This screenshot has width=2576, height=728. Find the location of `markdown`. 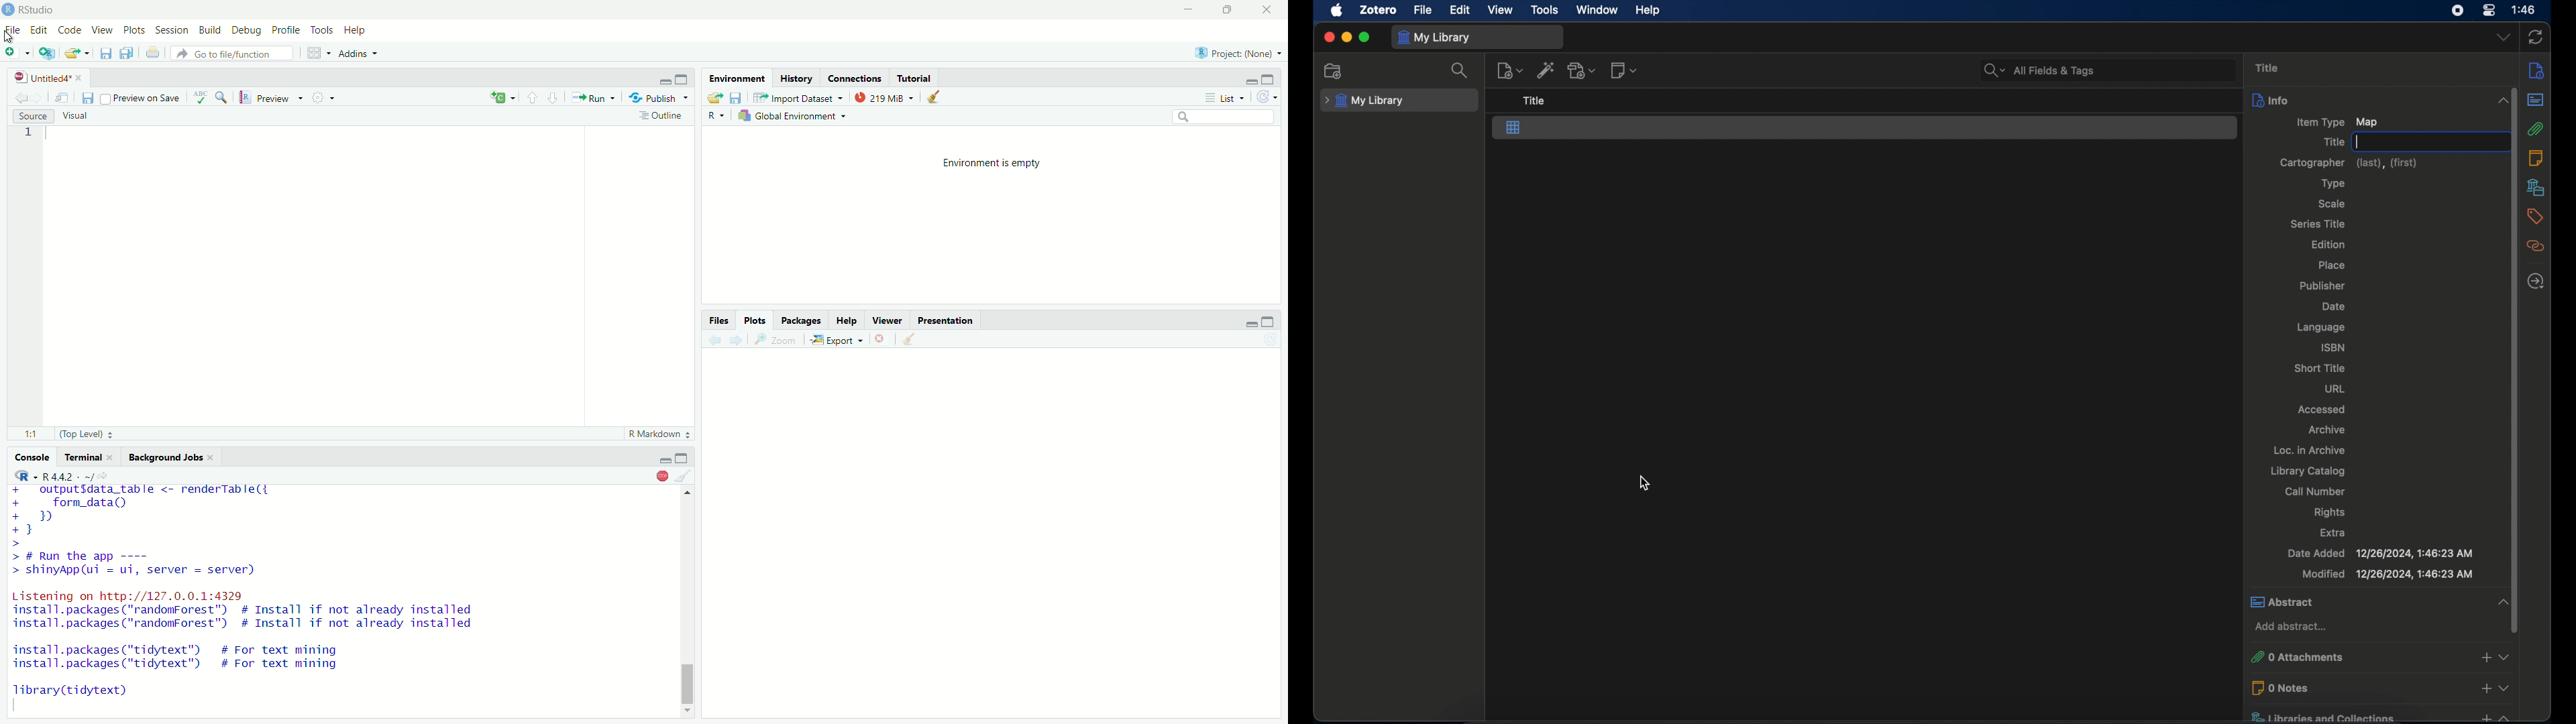

markdown is located at coordinates (655, 434).